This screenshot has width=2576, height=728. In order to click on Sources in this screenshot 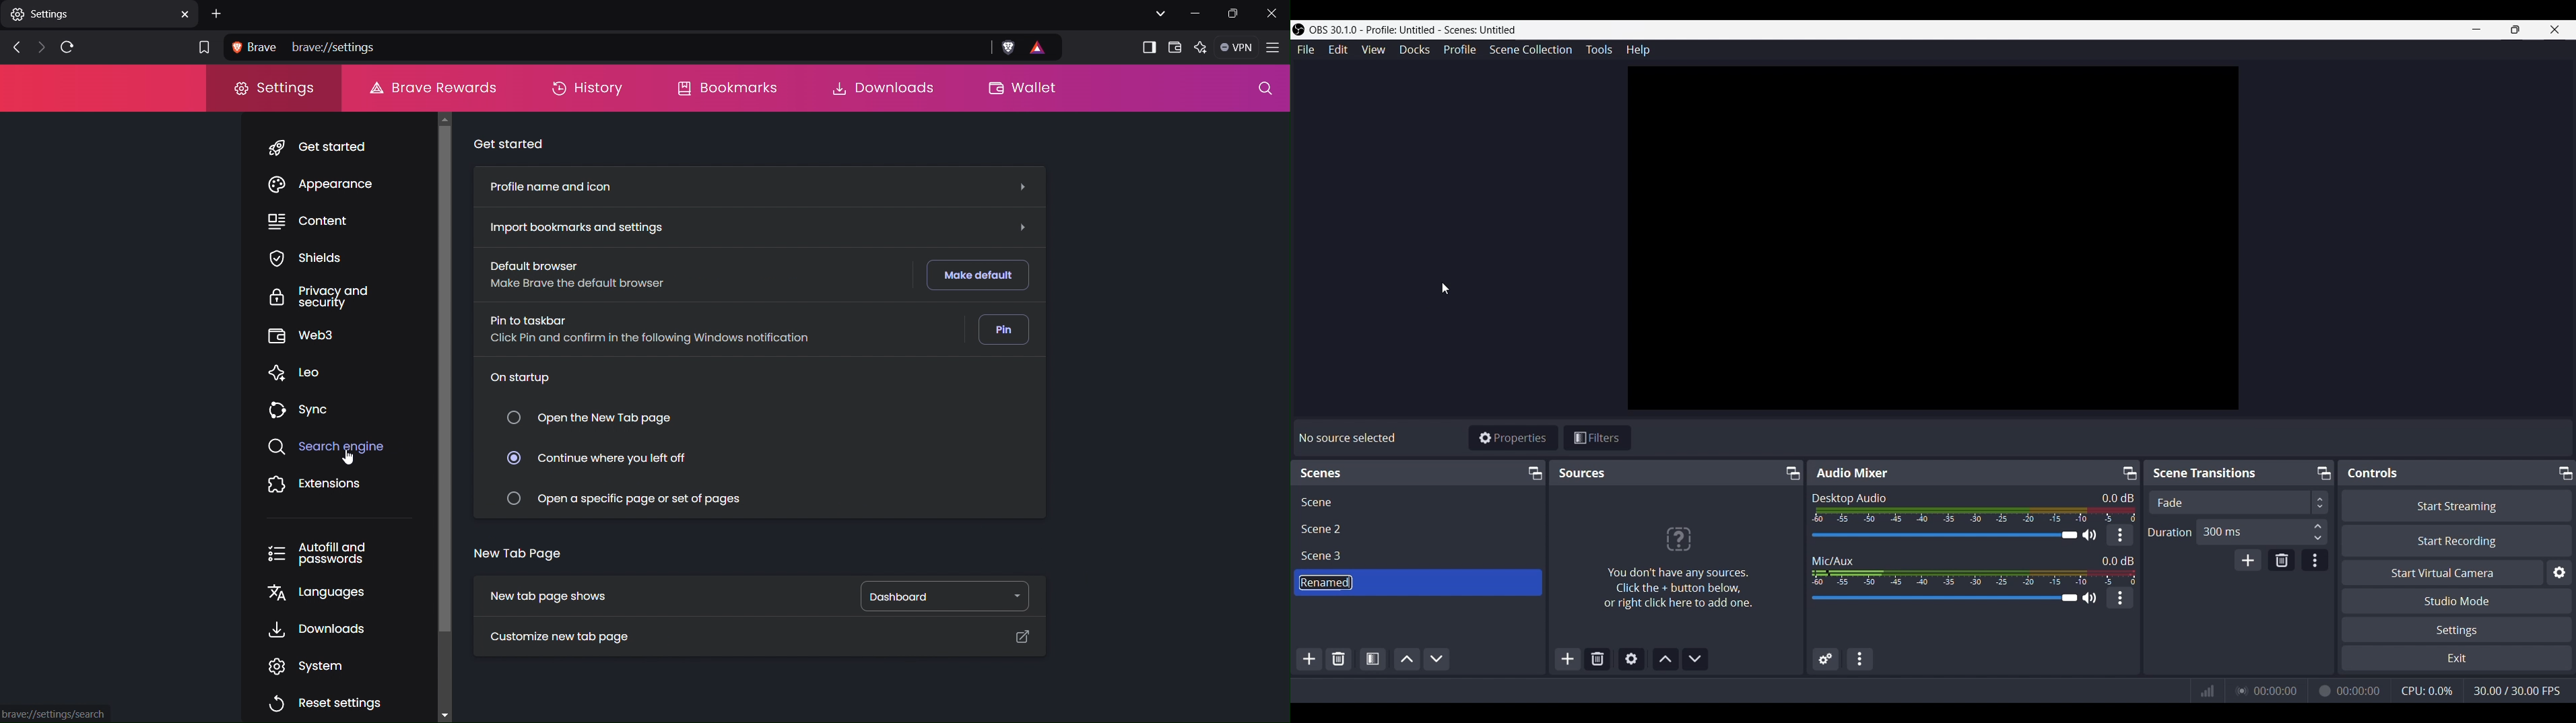, I will do `click(1582, 473)`.